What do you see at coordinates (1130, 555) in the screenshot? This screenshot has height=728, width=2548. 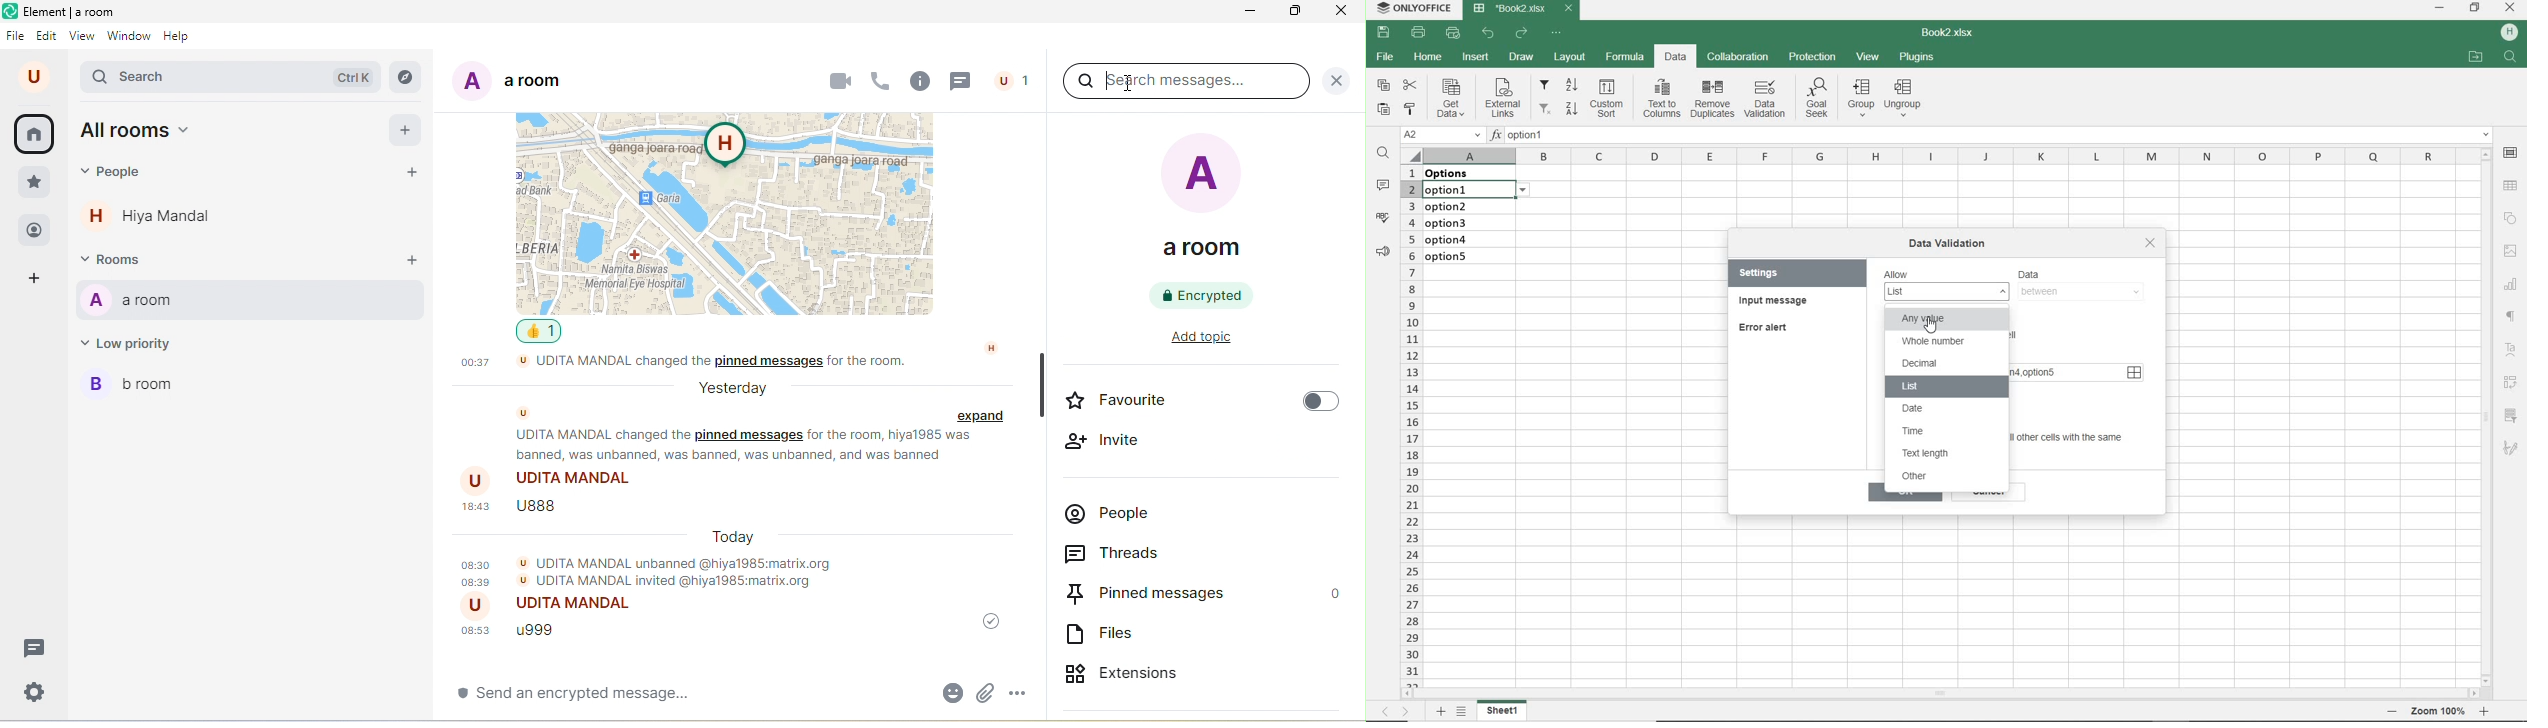 I see `threads` at bounding box center [1130, 555].